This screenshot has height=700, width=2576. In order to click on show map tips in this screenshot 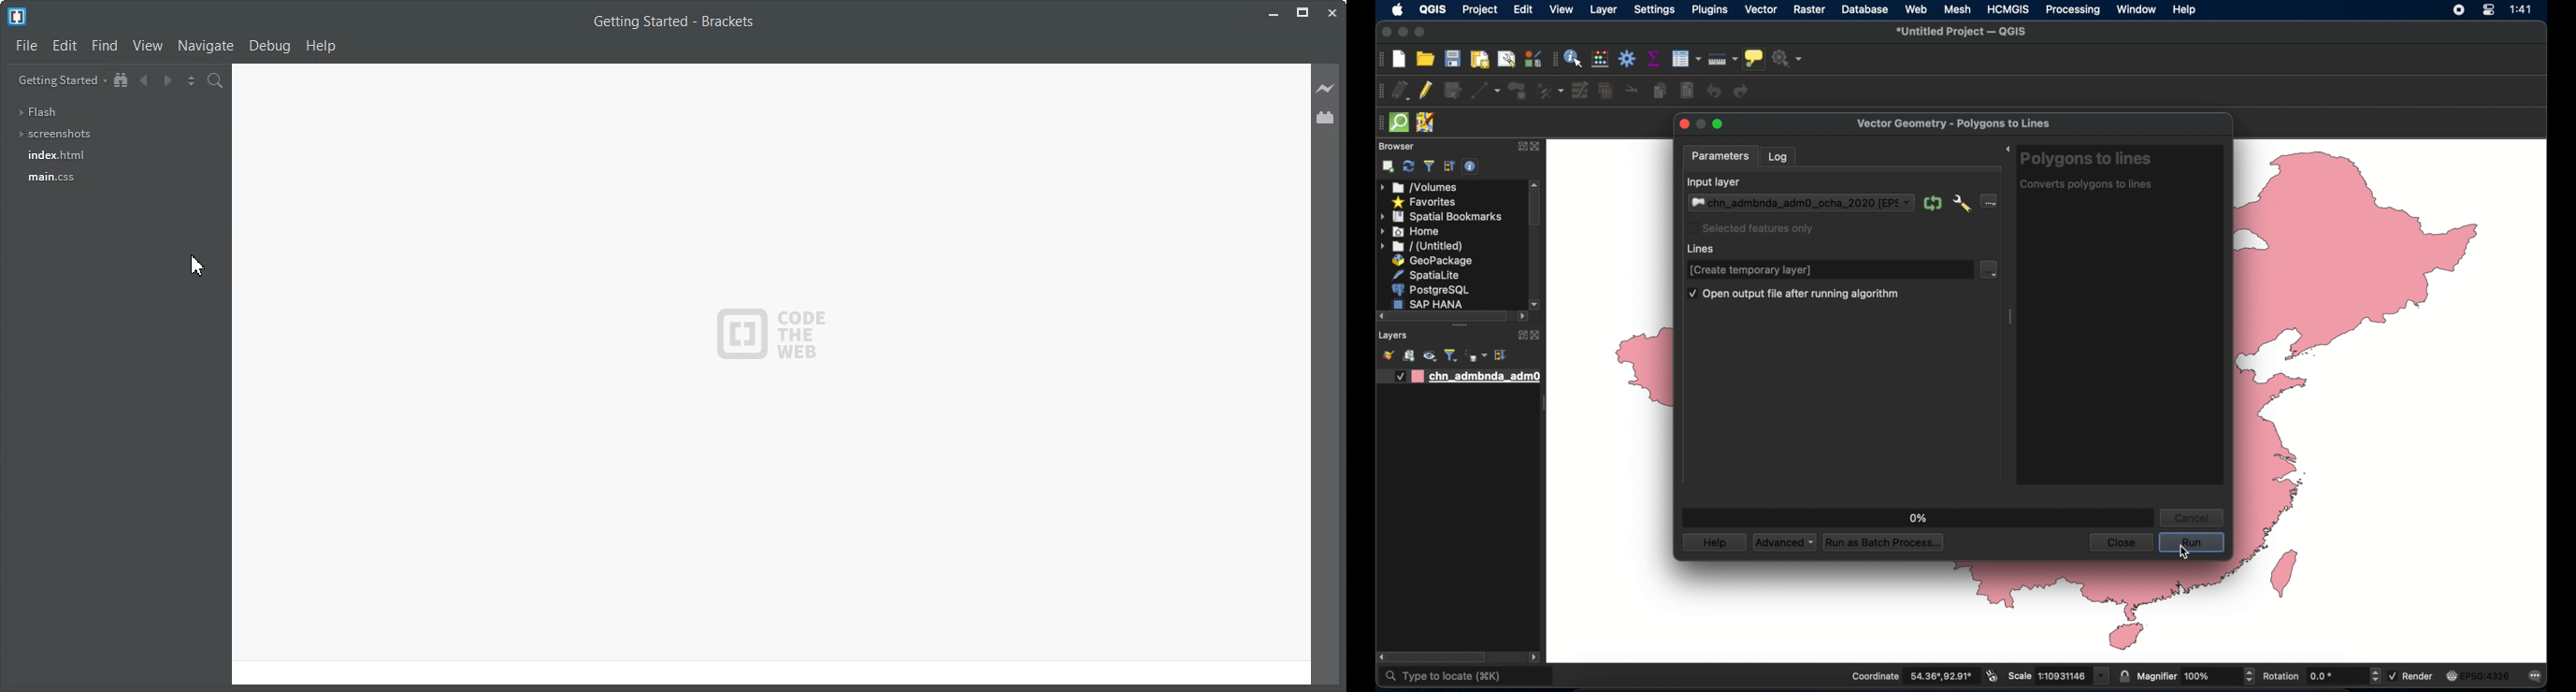, I will do `click(1755, 59)`.